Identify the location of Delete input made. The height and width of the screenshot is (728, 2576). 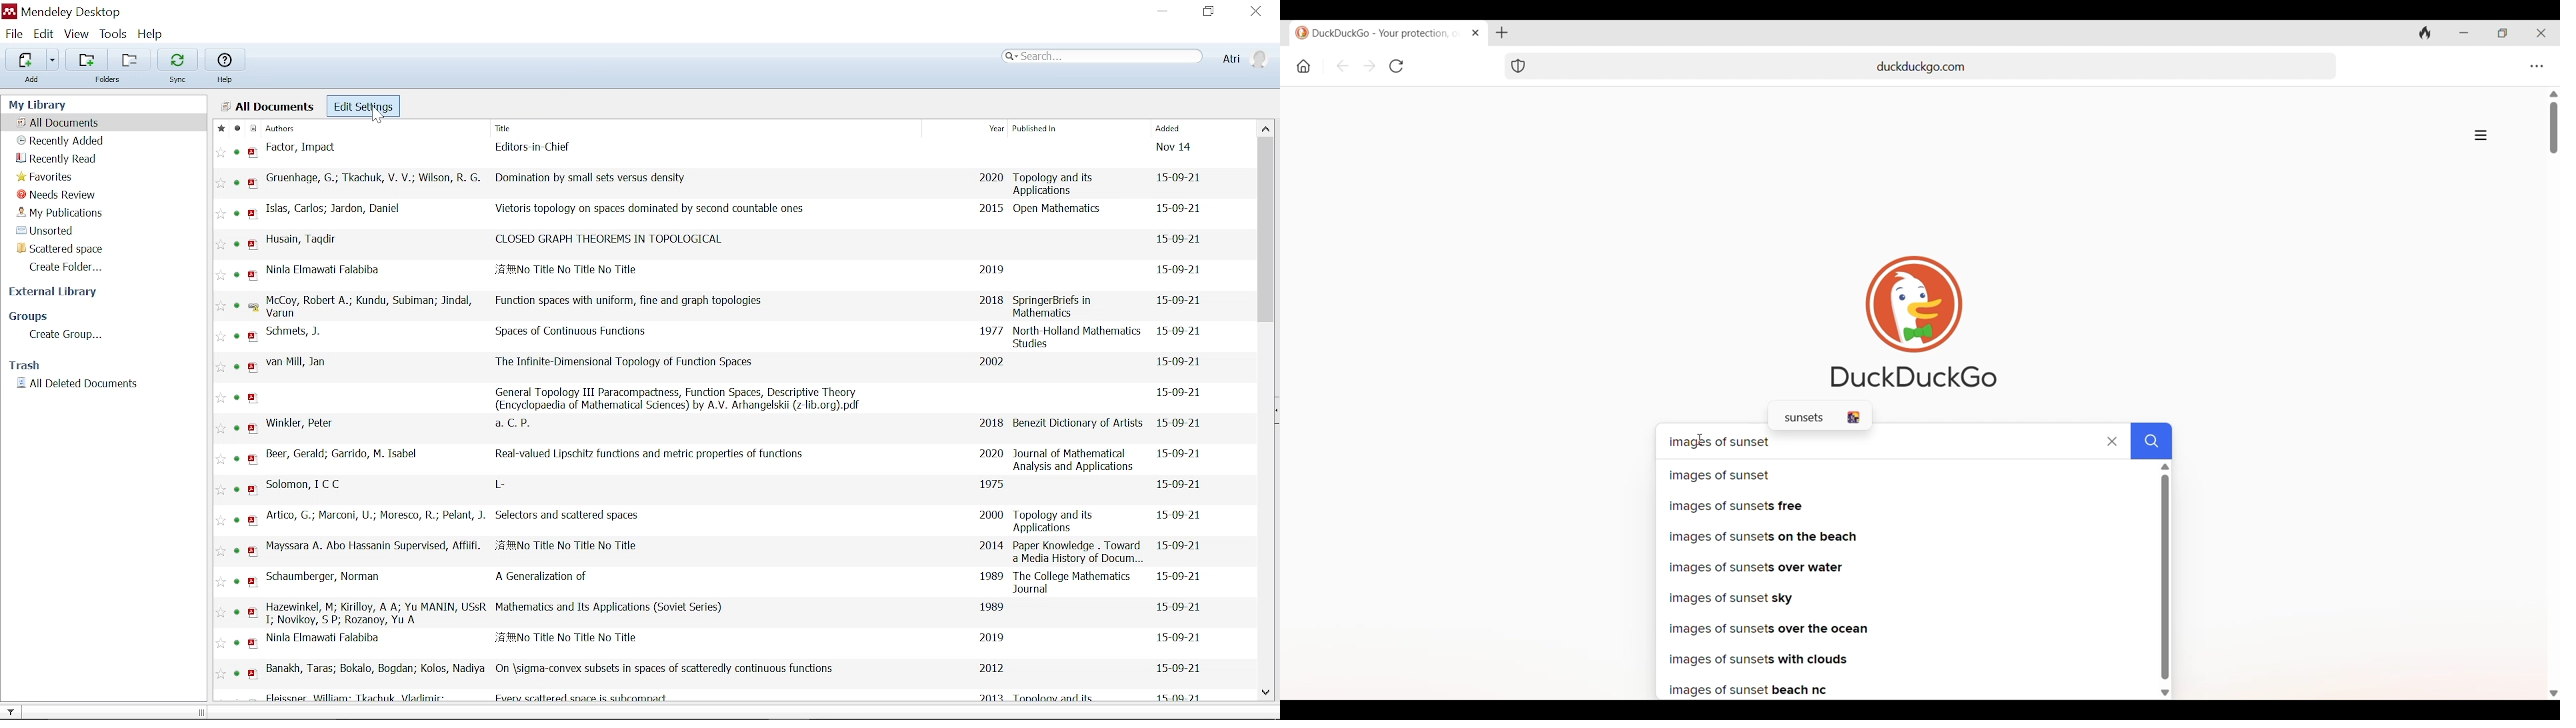
(2111, 441).